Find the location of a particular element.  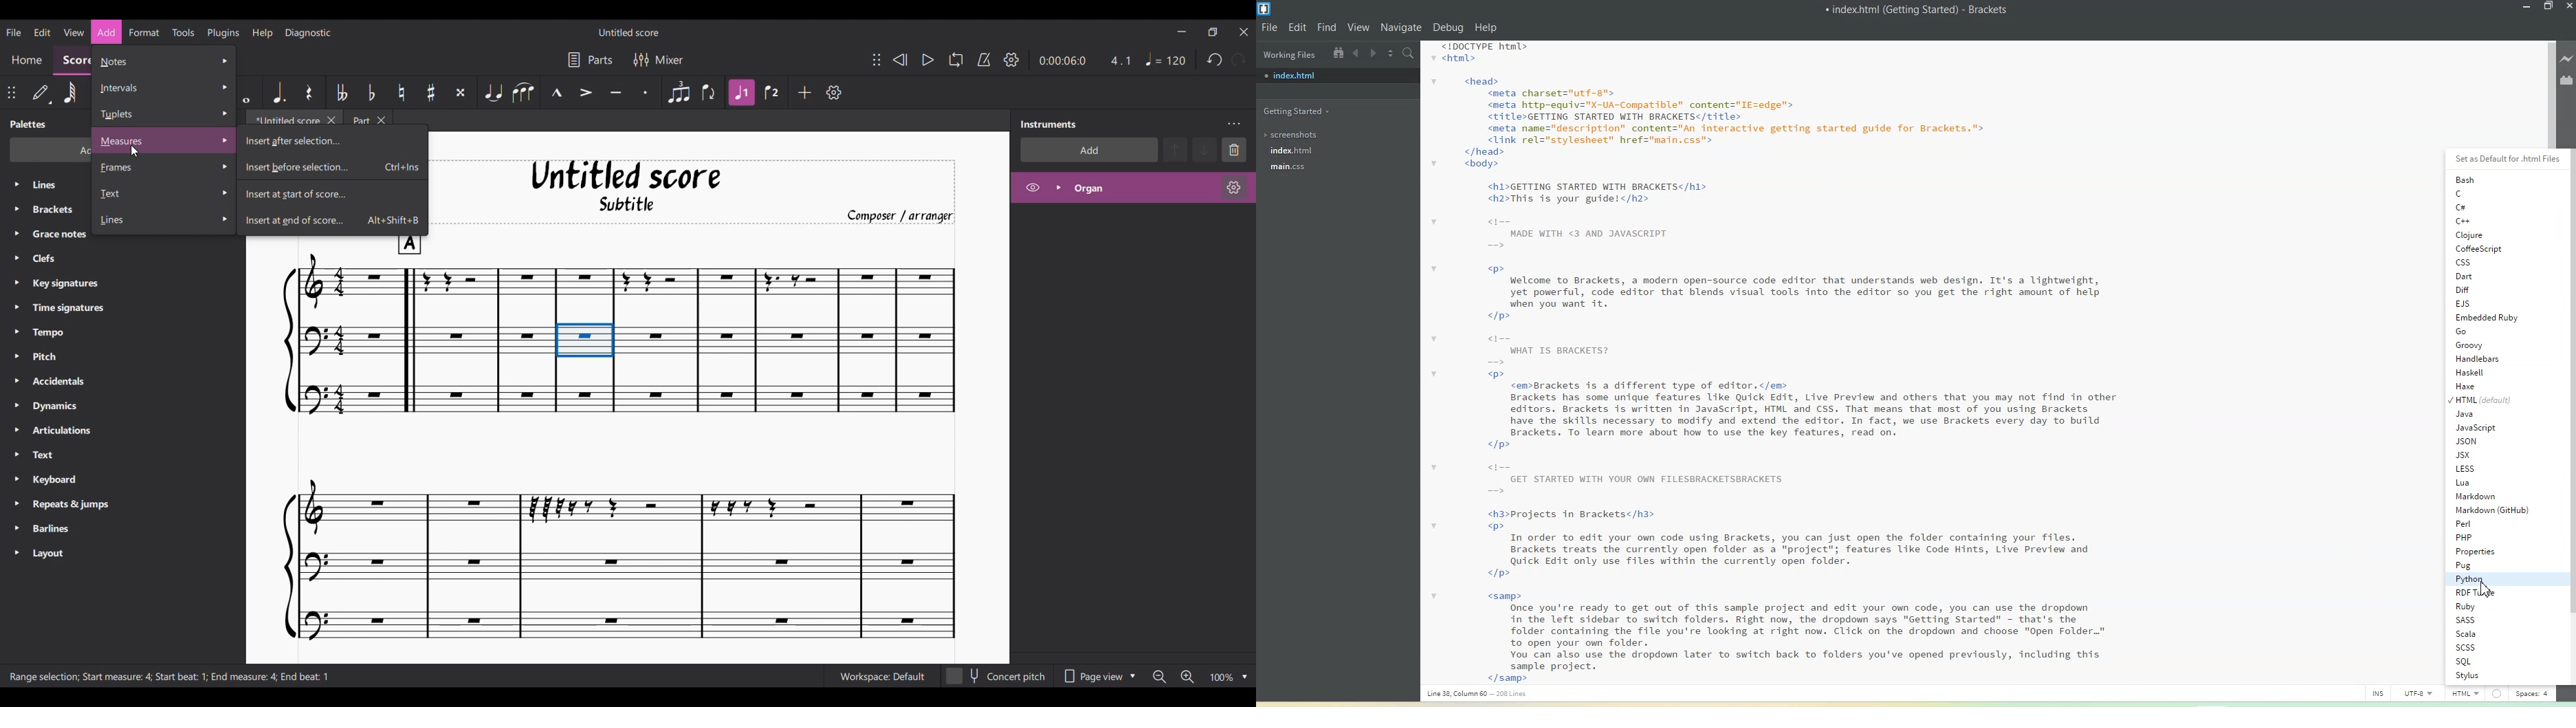

Debug is located at coordinates (1449, 28).